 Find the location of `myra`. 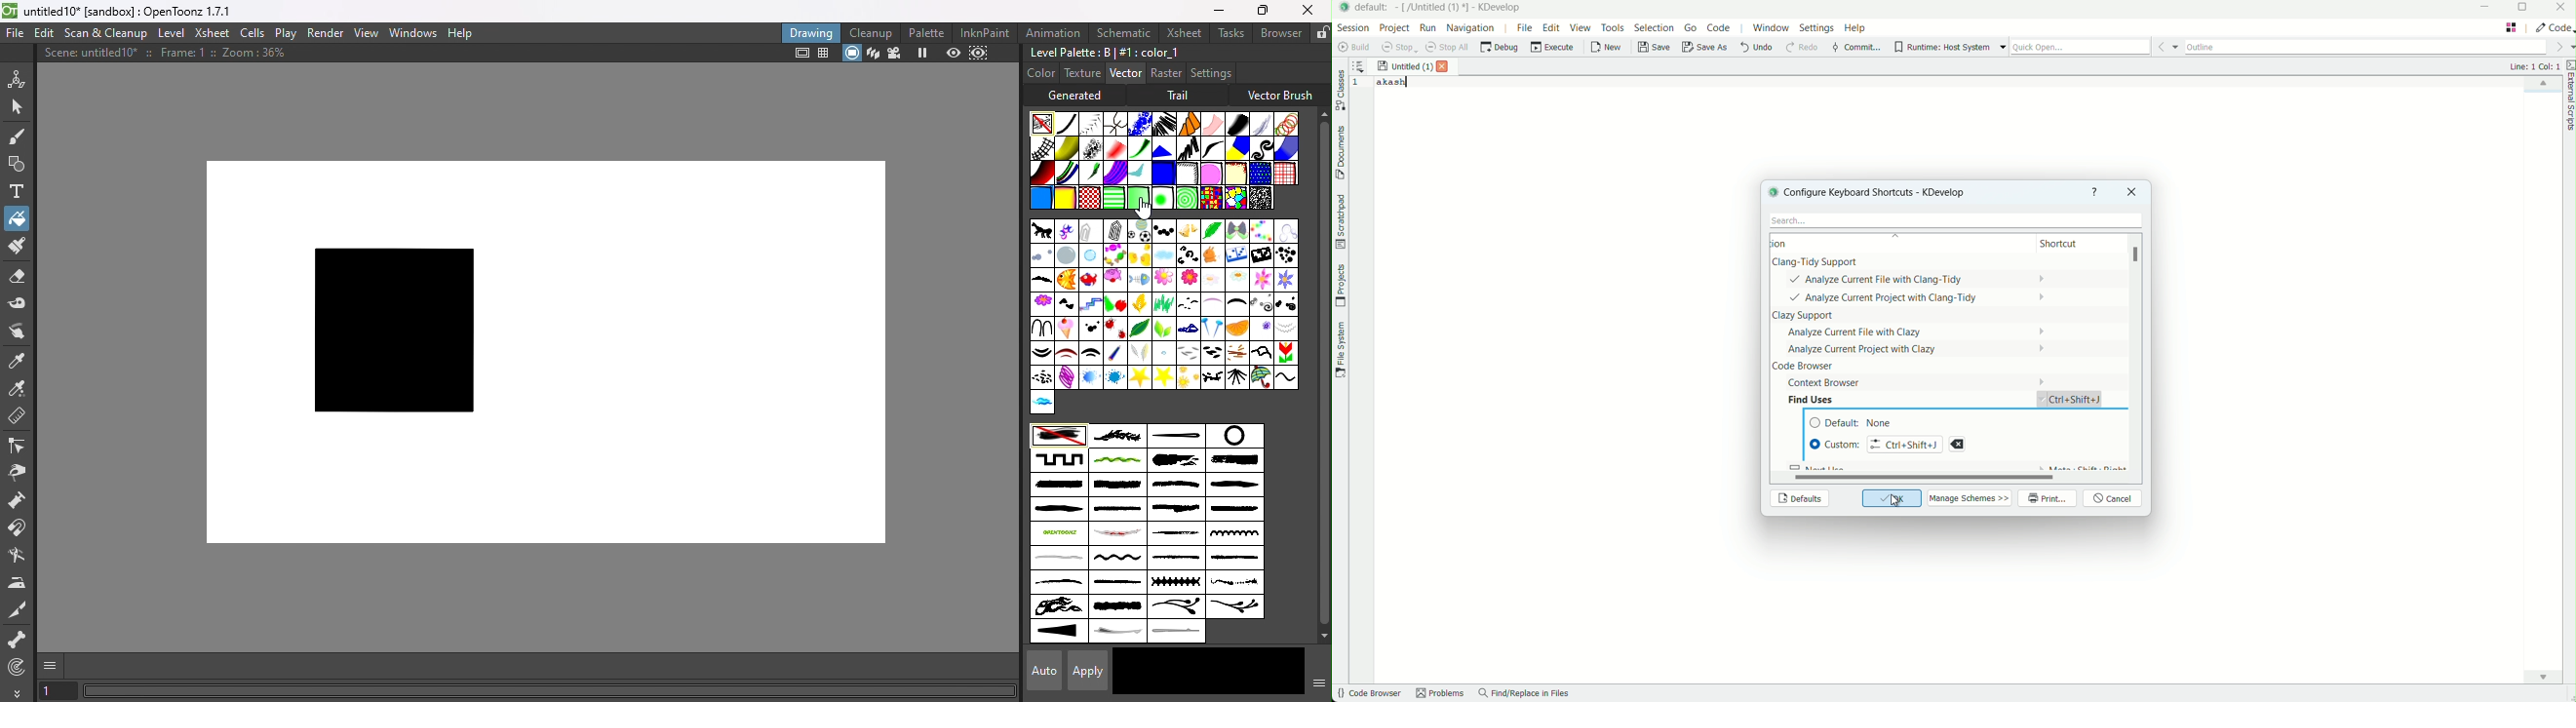

myra is located at coordinates (1188, 328).